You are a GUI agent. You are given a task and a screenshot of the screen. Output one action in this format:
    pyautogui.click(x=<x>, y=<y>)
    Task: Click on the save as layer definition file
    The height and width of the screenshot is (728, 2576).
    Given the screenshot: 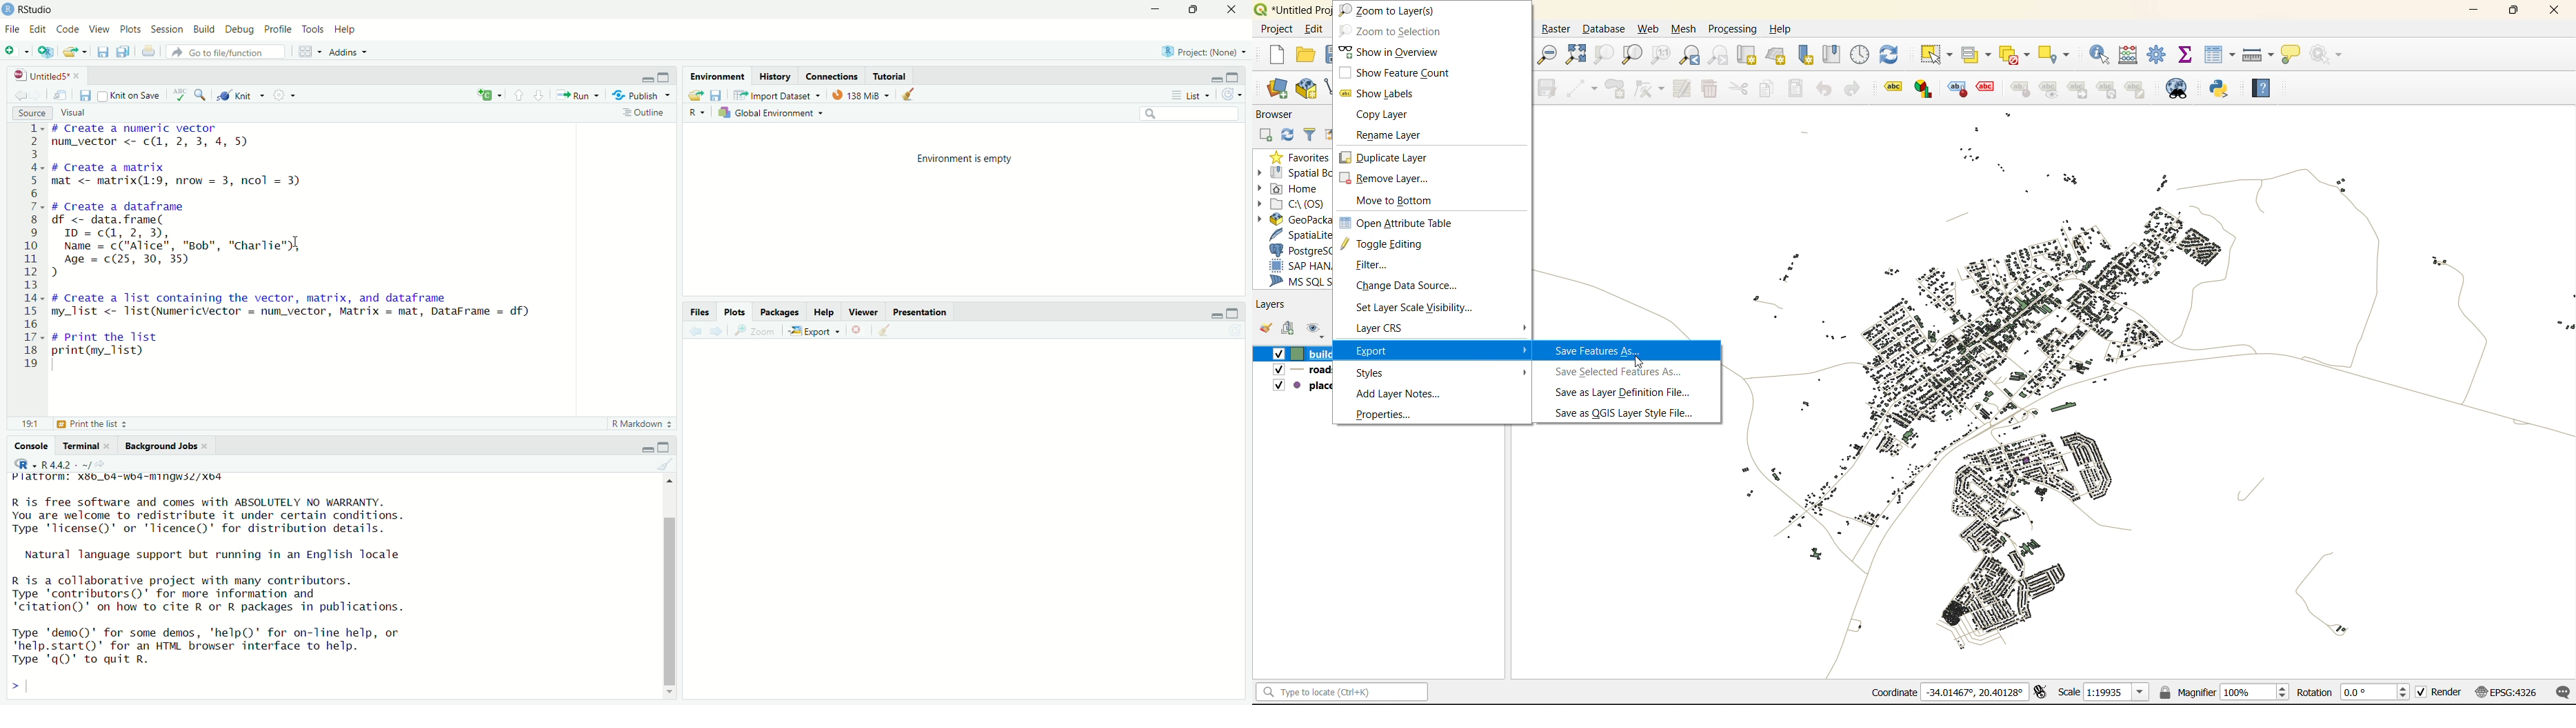 What is the action you would take?
    pyautogui.click(x=1626, y=393)
    